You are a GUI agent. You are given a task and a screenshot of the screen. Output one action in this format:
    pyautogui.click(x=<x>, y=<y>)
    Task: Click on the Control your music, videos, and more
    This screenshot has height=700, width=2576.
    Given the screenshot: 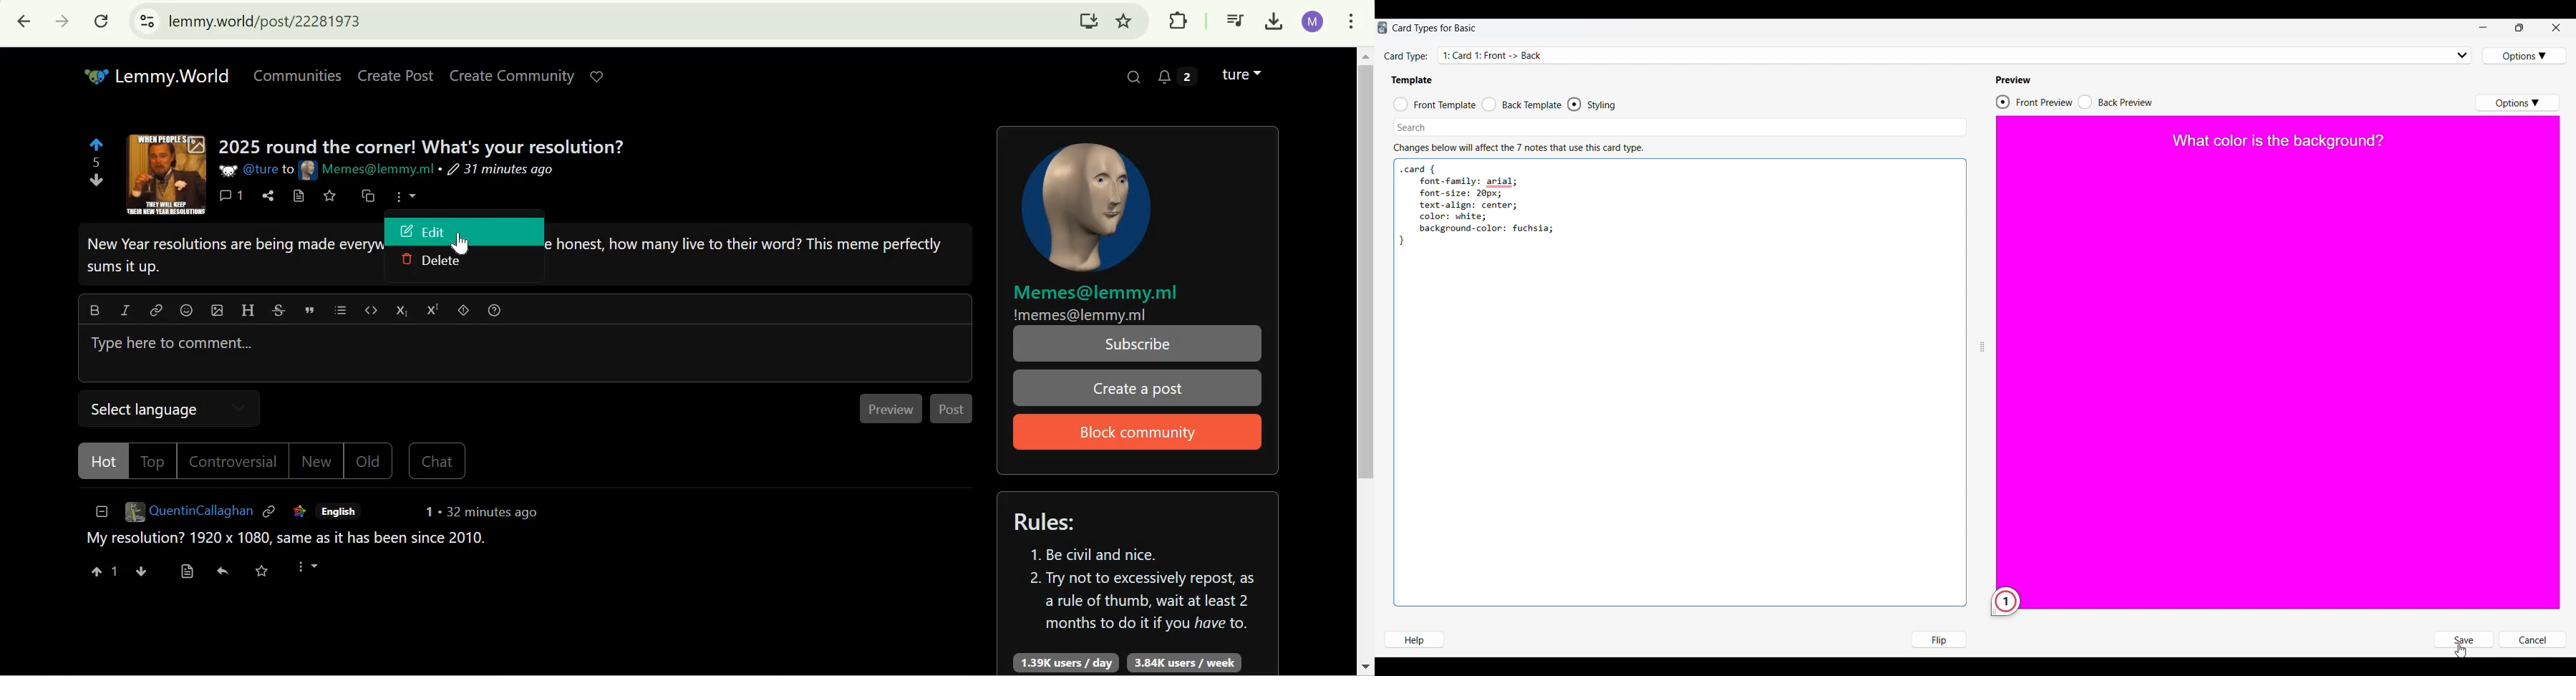 What is the action you would take?
    pyautogui.click(x=1236, y=22)
    